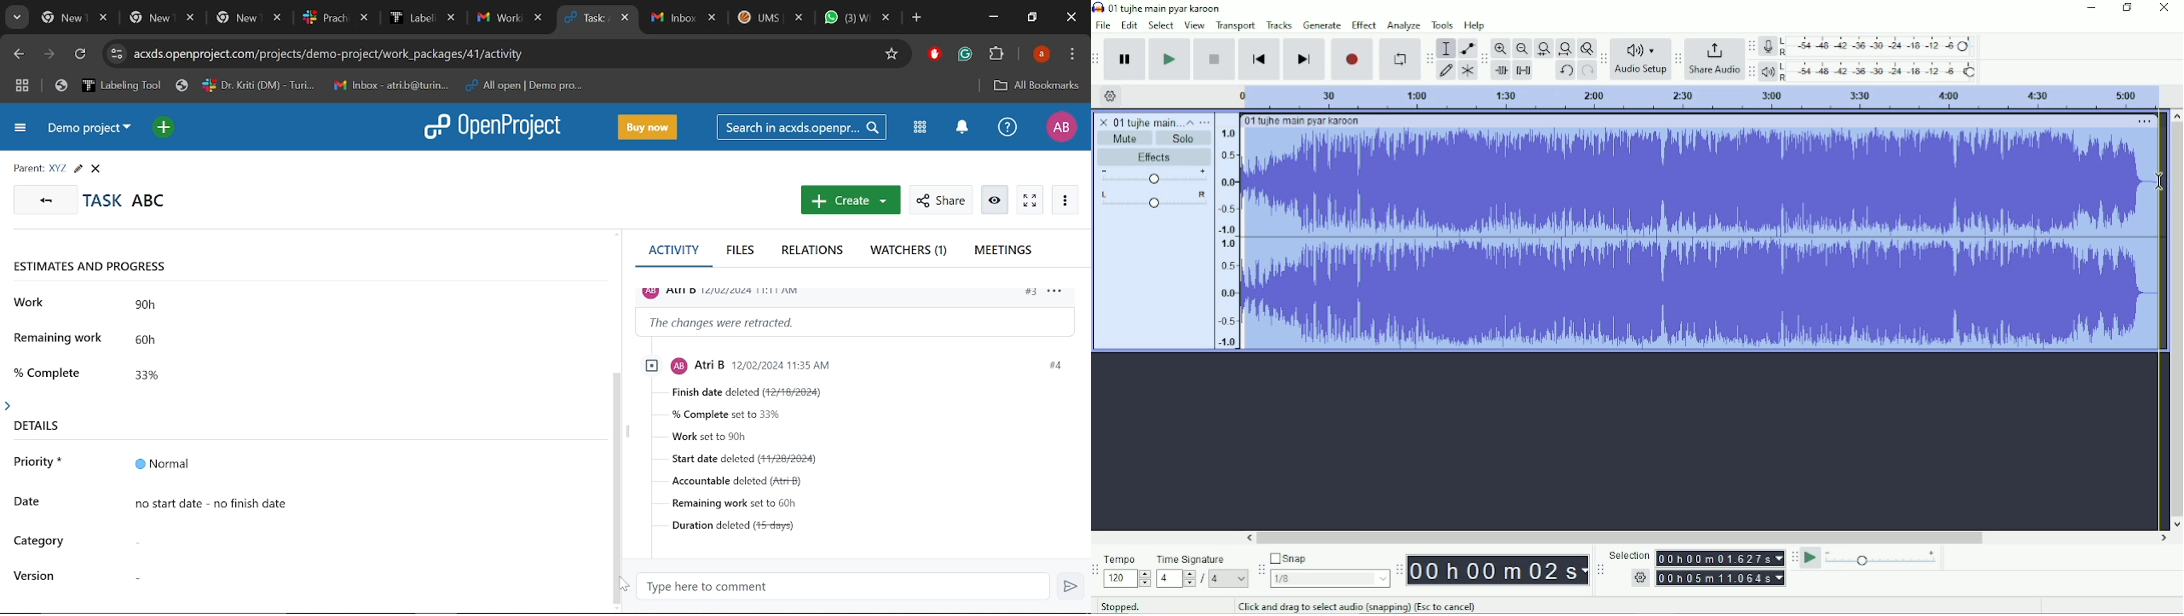 The width and height of the screenshot is (2184, 616). I want to click on Skip to start, so click(1260, 59).